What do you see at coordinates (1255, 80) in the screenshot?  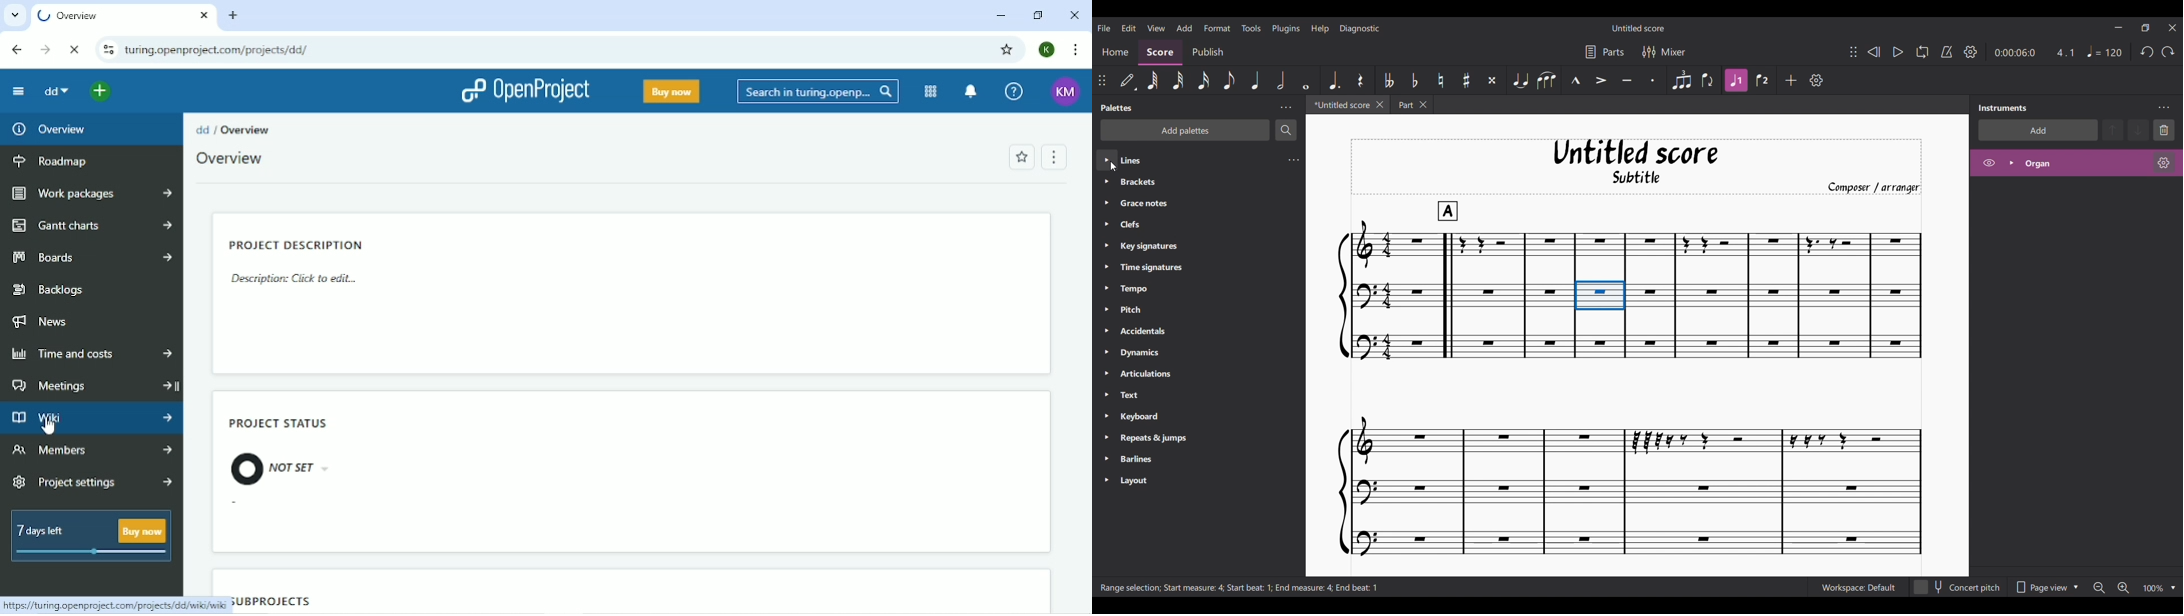 I see `Quarter note` at bounding box center [1255, 80].